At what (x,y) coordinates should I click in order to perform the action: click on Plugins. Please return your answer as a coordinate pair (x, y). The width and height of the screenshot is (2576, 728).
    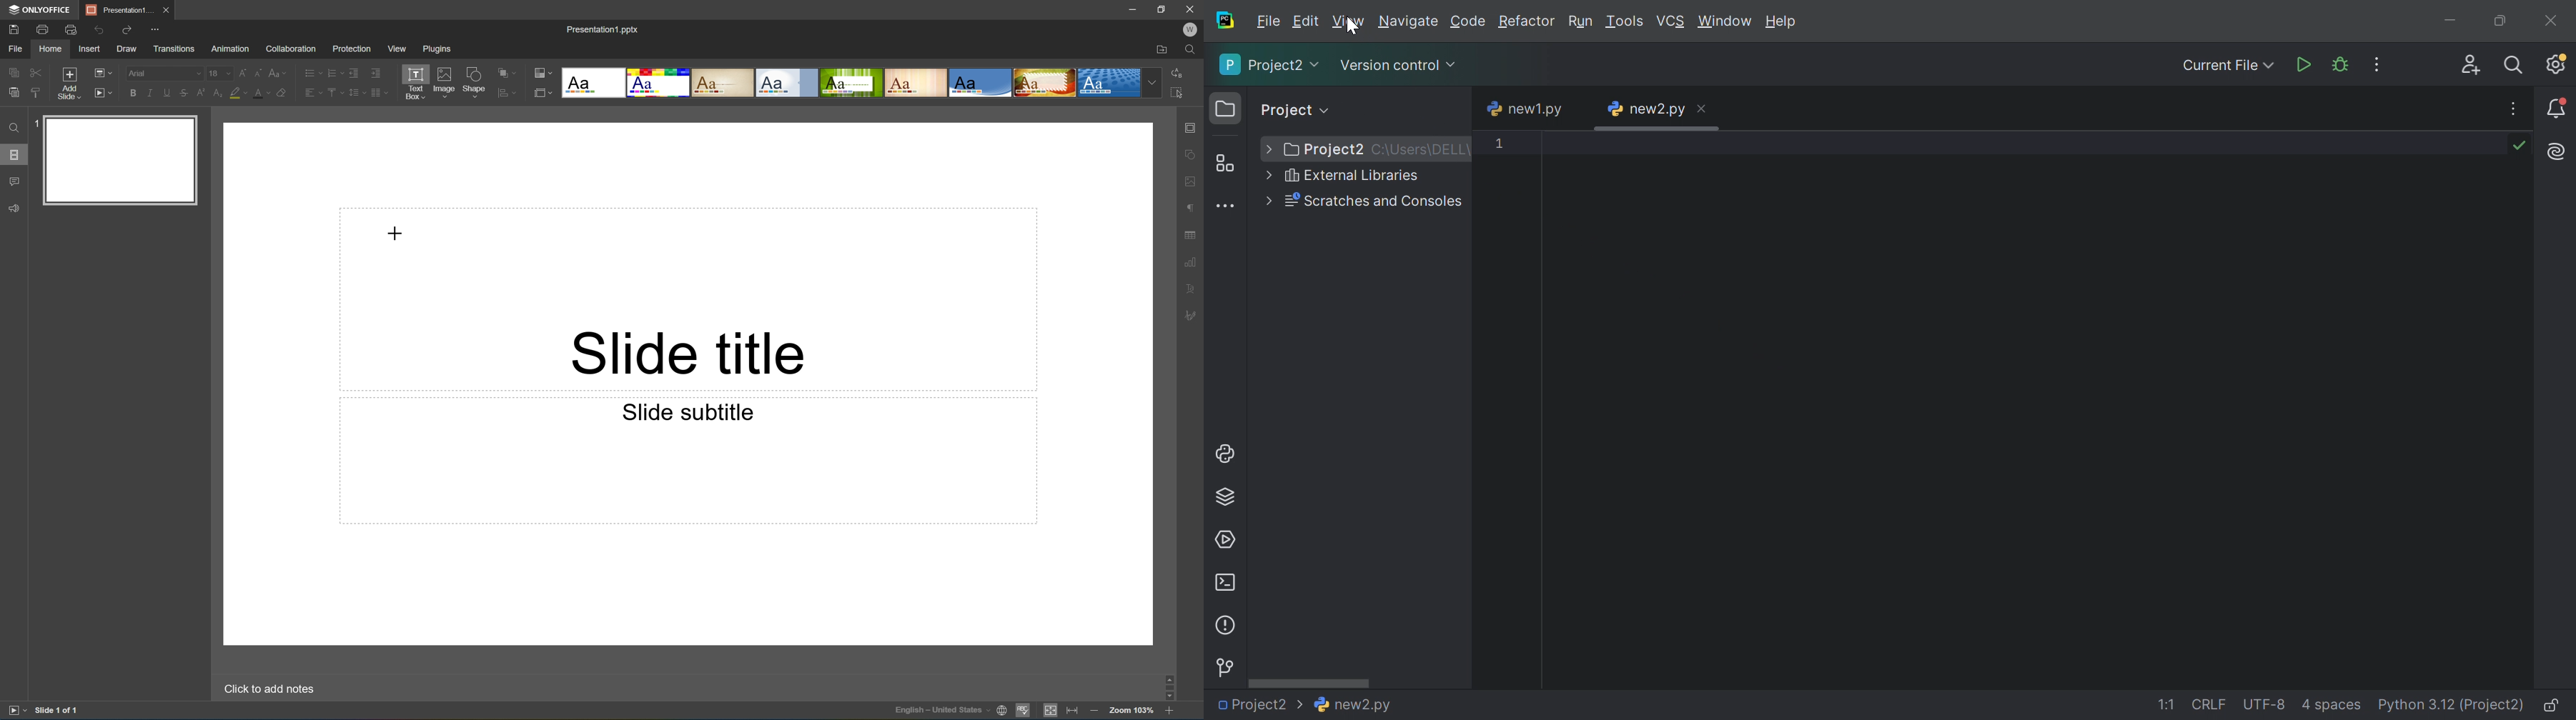
    Looking at the image, I should click on (440, 48).